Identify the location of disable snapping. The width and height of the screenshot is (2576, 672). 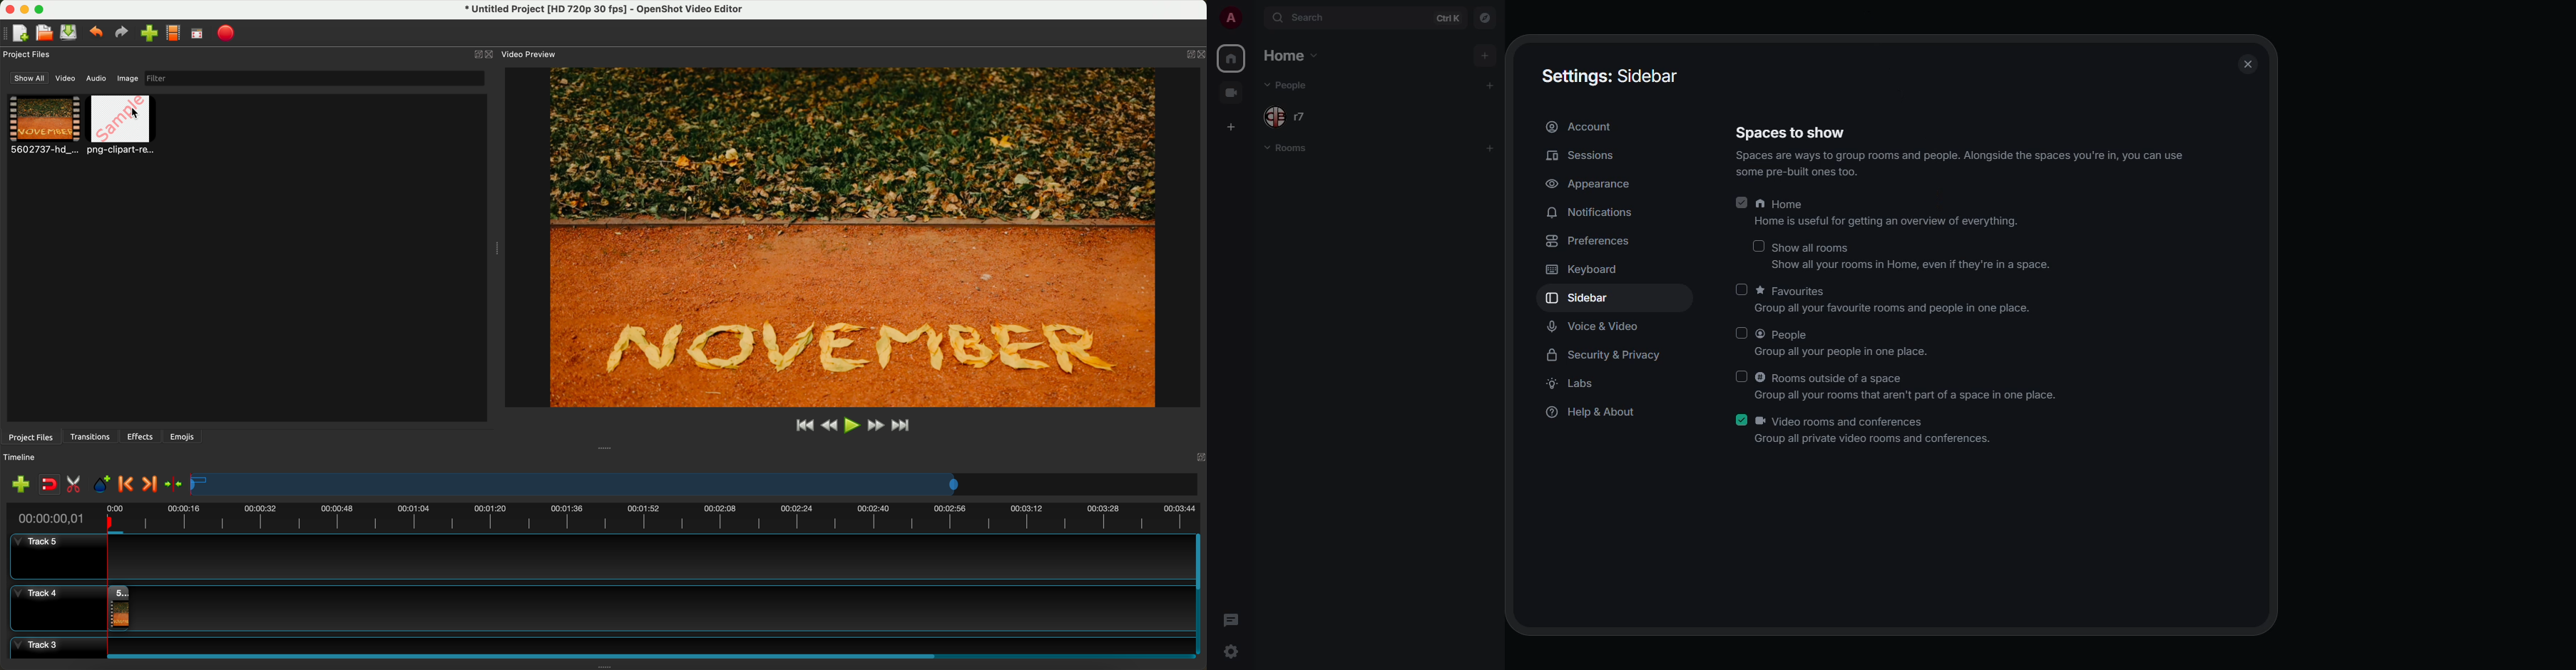
(50, 485).